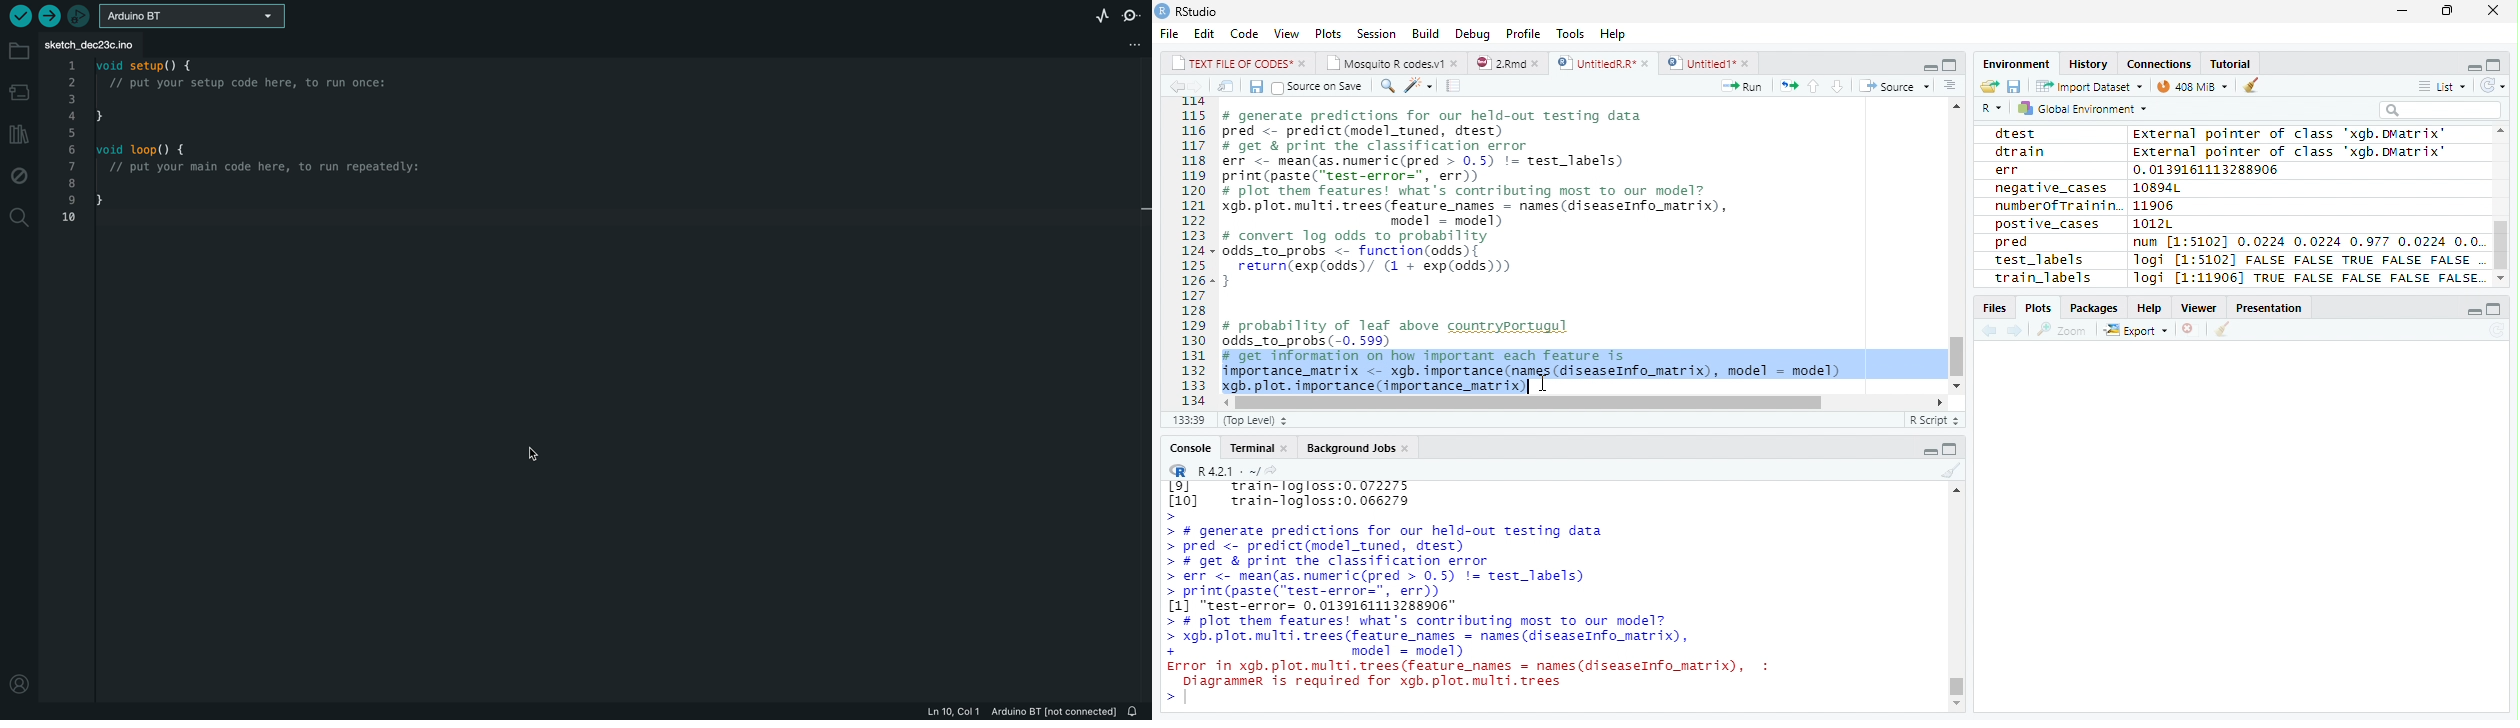 The image size is (2520, 728). I want to click on Jogi [1:11906] TRUE FALSE FALSE FALSE FALSE., so click(2307, 278).